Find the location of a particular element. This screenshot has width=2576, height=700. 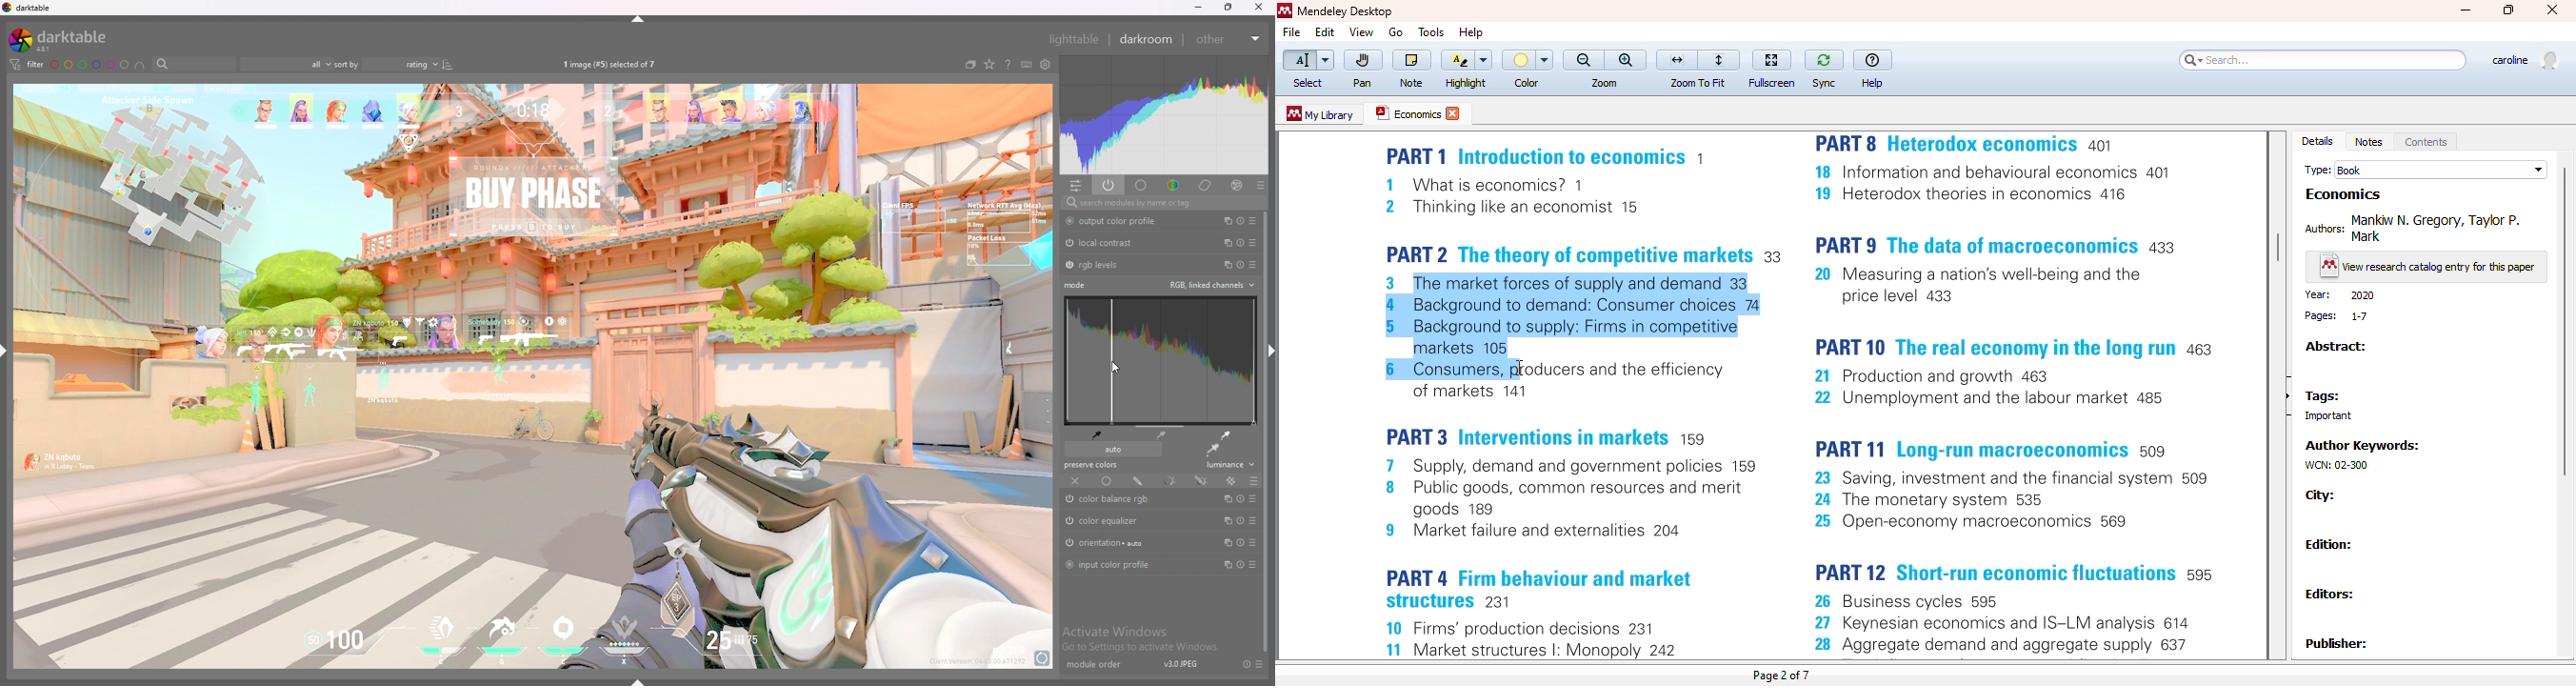

help is located at coordinates (1872, 60).